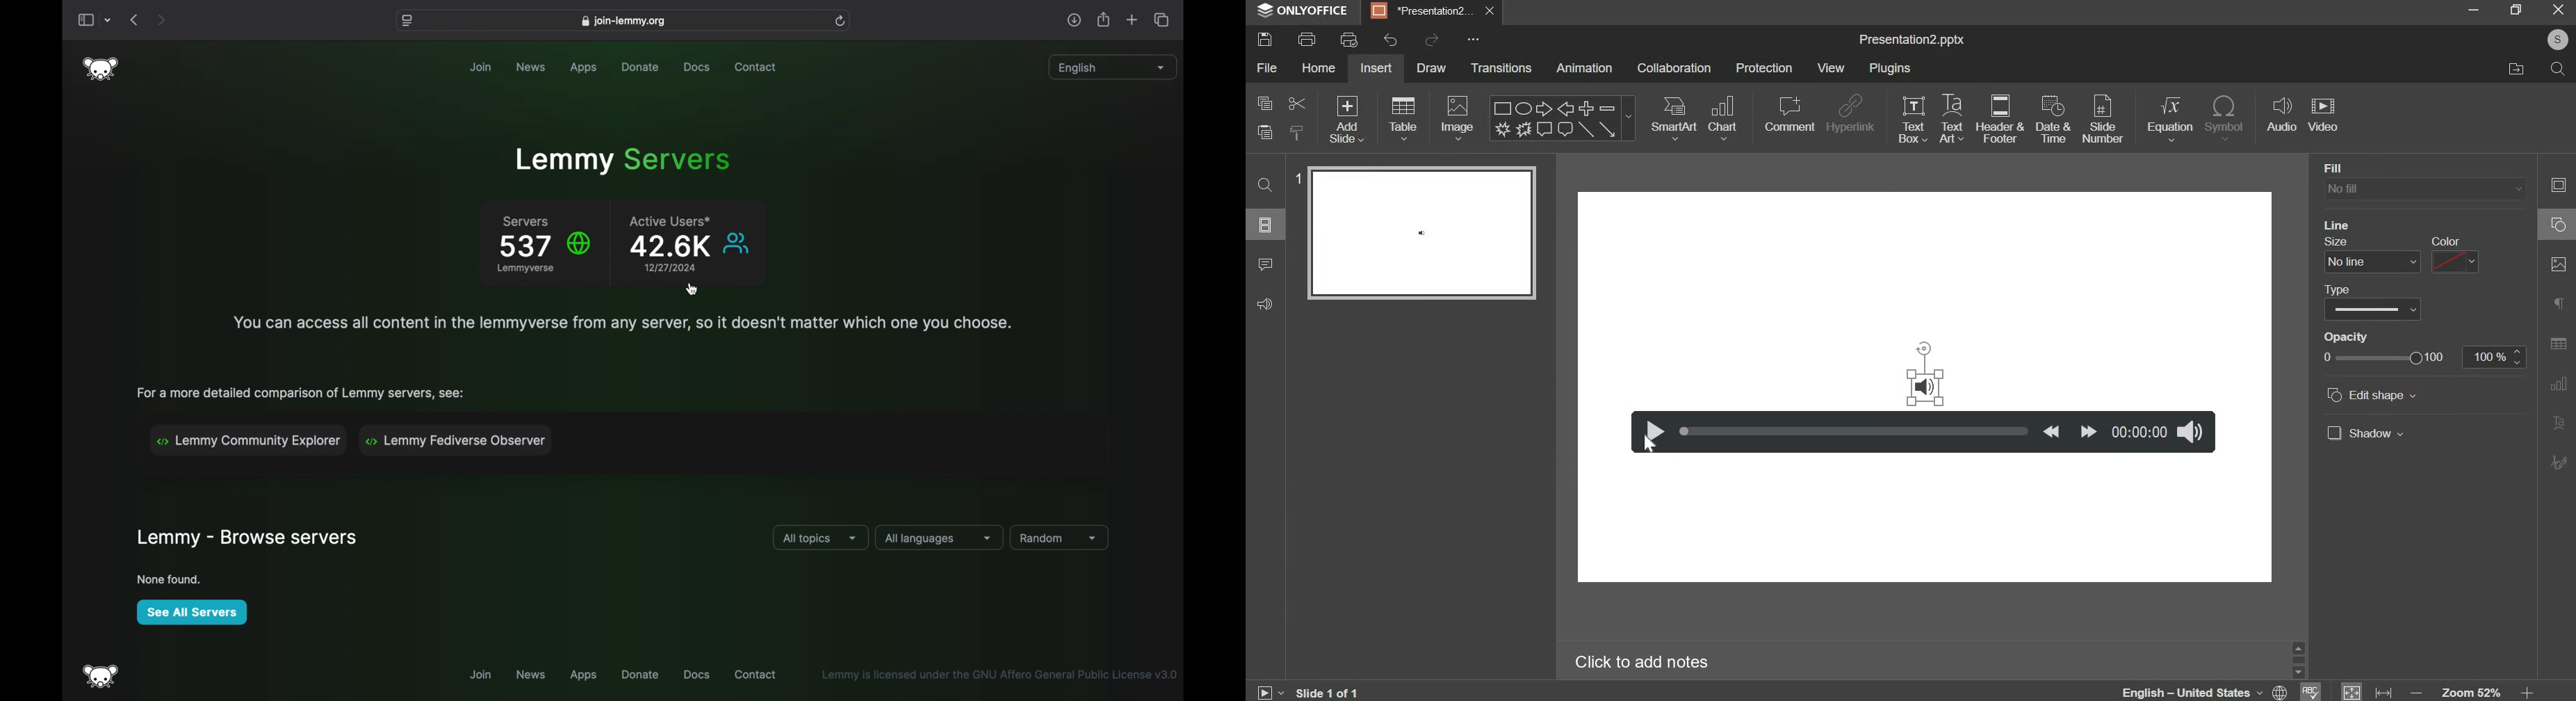 The height and width of the screenshot is (728, 2576). Describe the element at coordinates (2445, 241) in the screenshot. I see `color` at that location.